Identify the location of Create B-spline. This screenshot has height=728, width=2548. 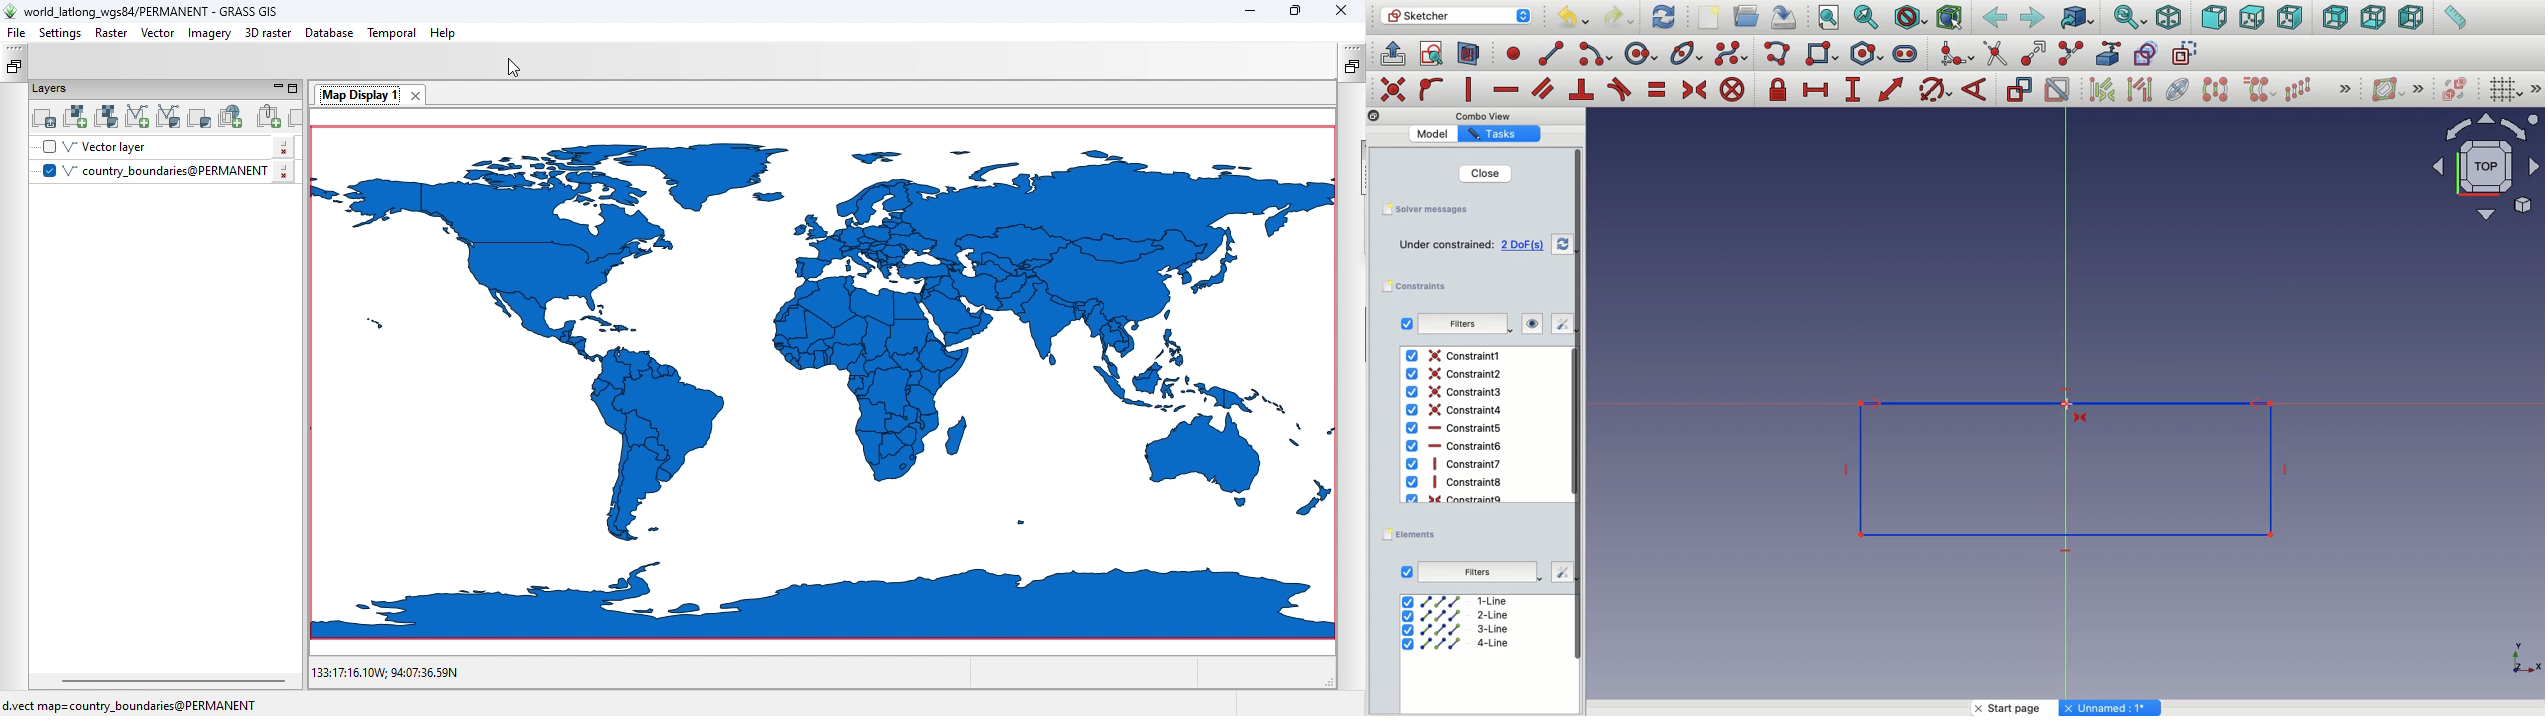
(1731, 52).